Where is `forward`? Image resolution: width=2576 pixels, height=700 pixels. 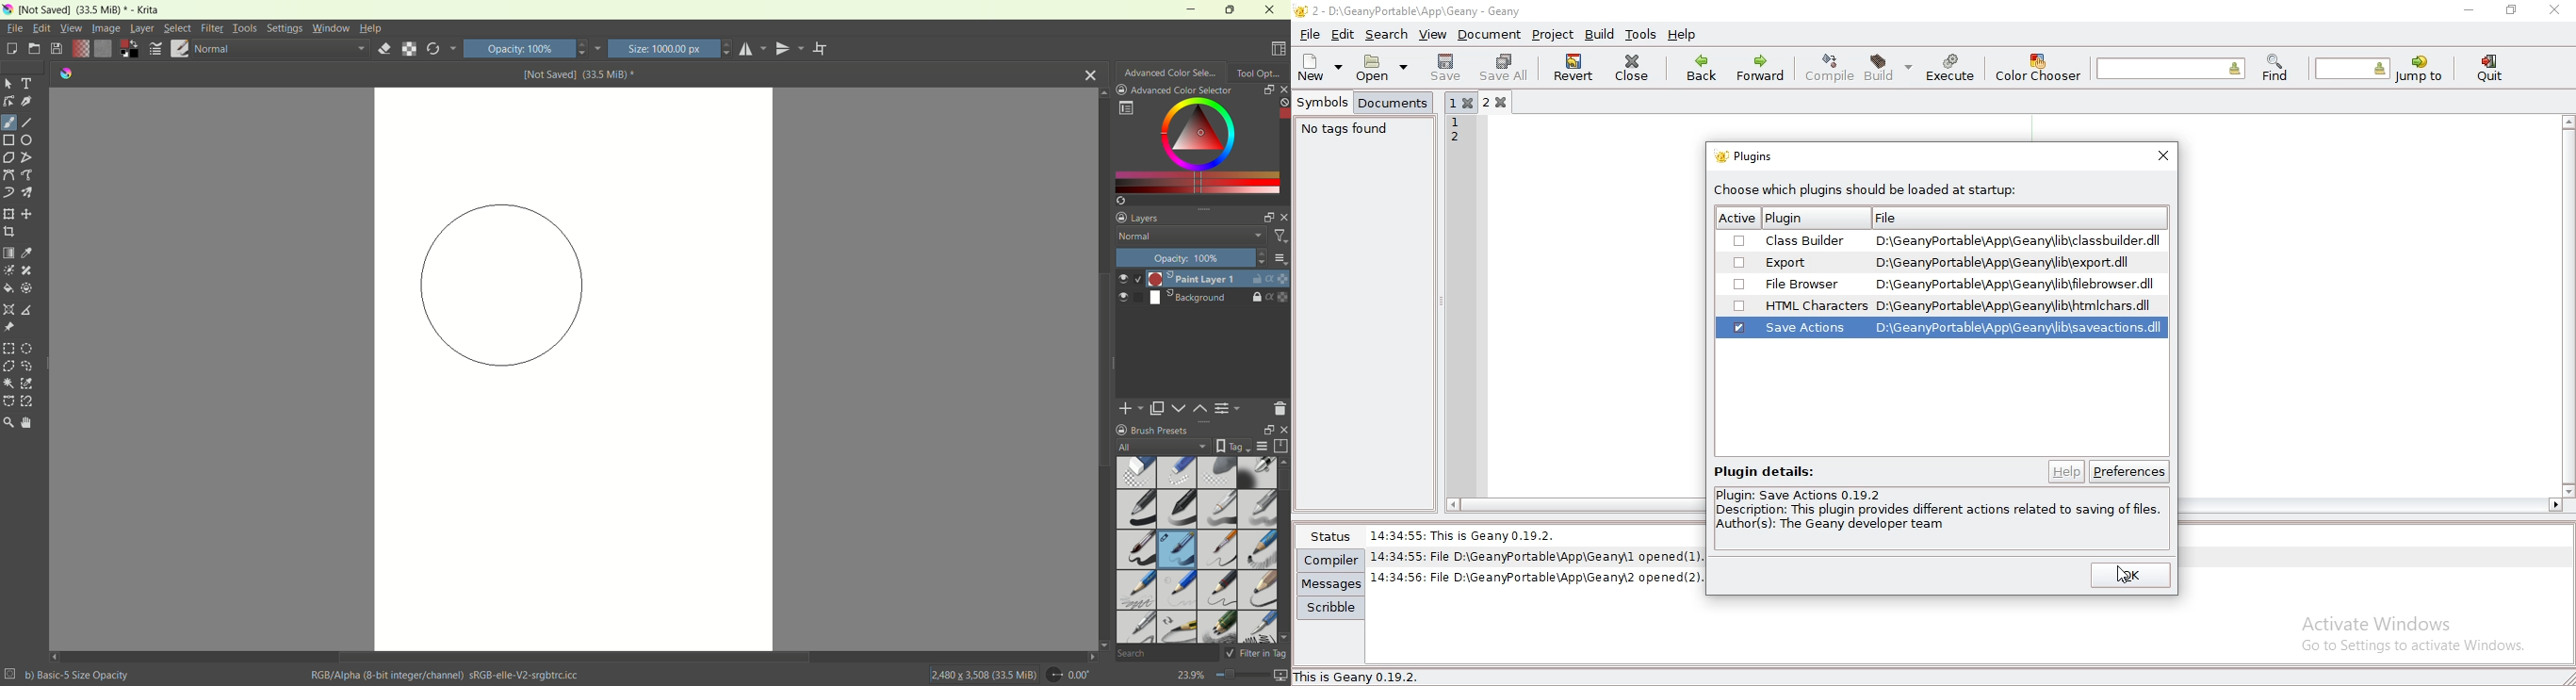 forward is located at coordinates (1764, 67).